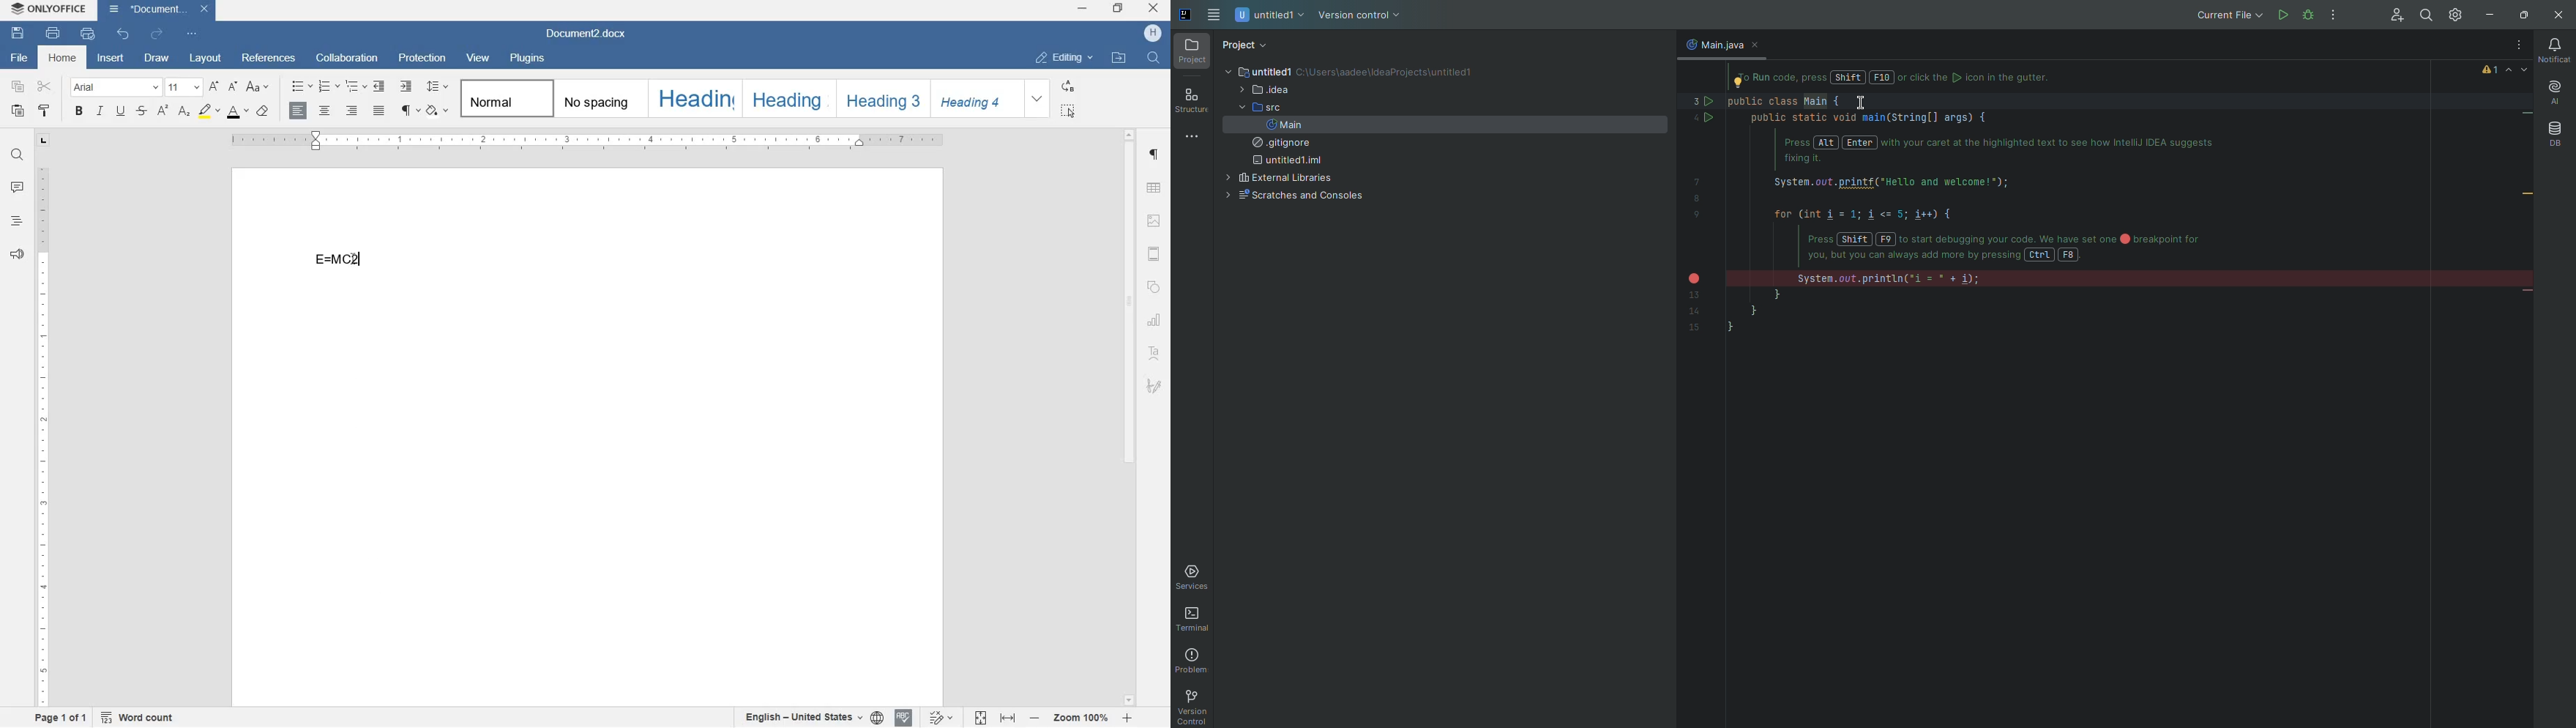  I want to click on multilevel list, so click(357, 86).